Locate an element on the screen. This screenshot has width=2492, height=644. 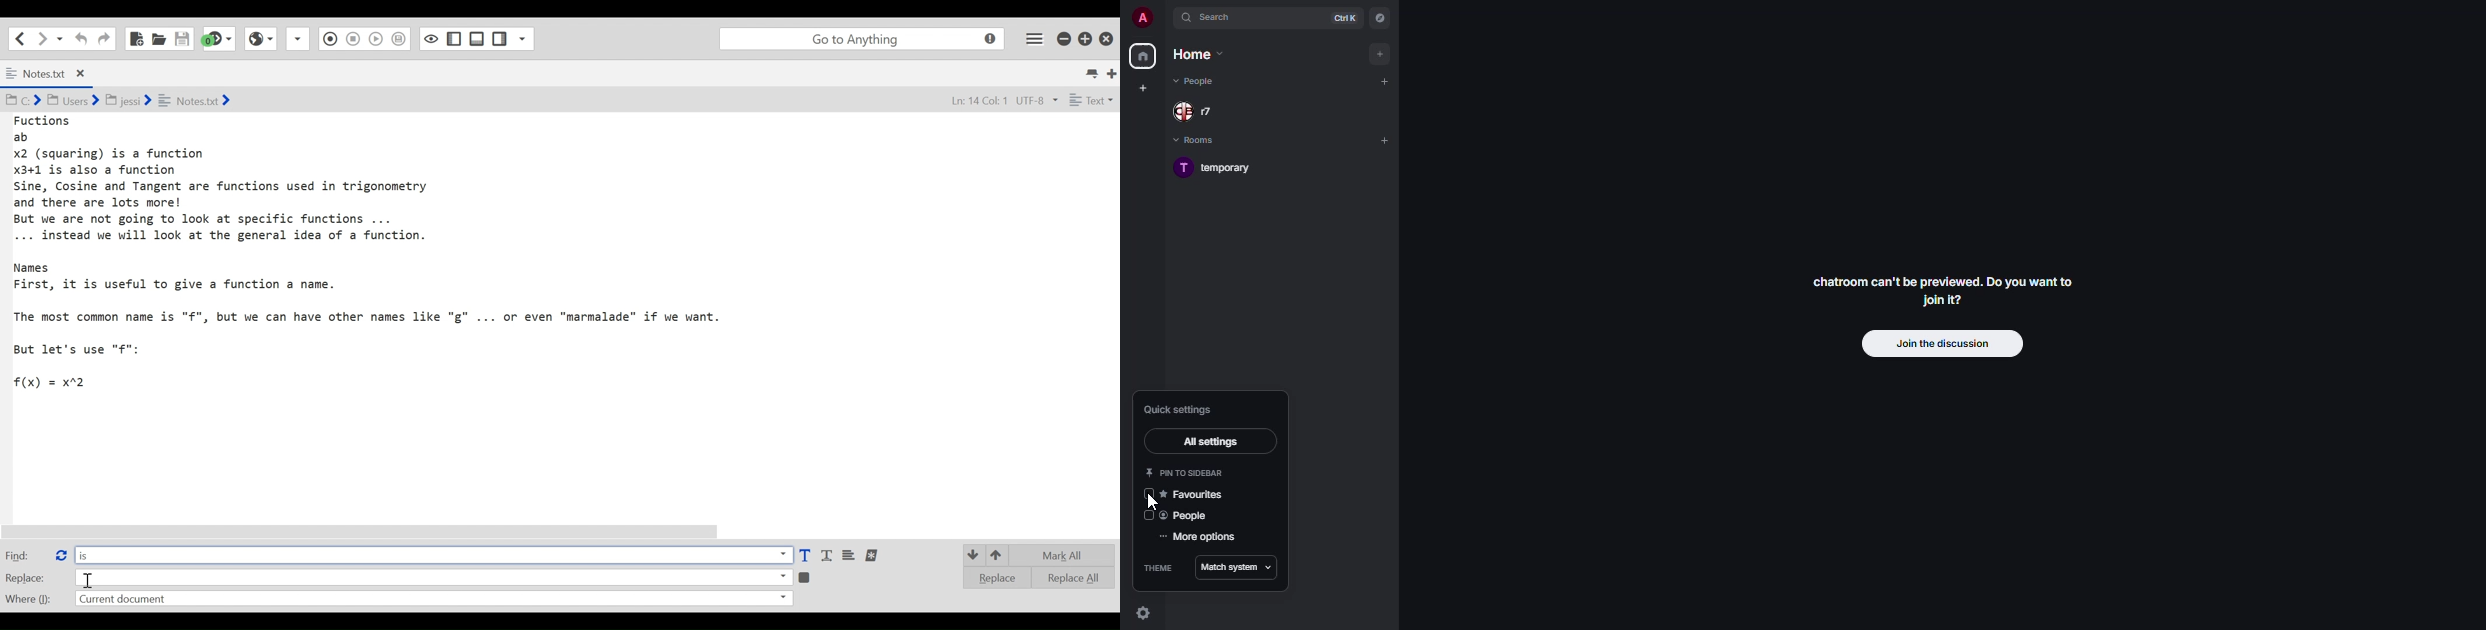
temporary is located at coordinates (1222, 168).